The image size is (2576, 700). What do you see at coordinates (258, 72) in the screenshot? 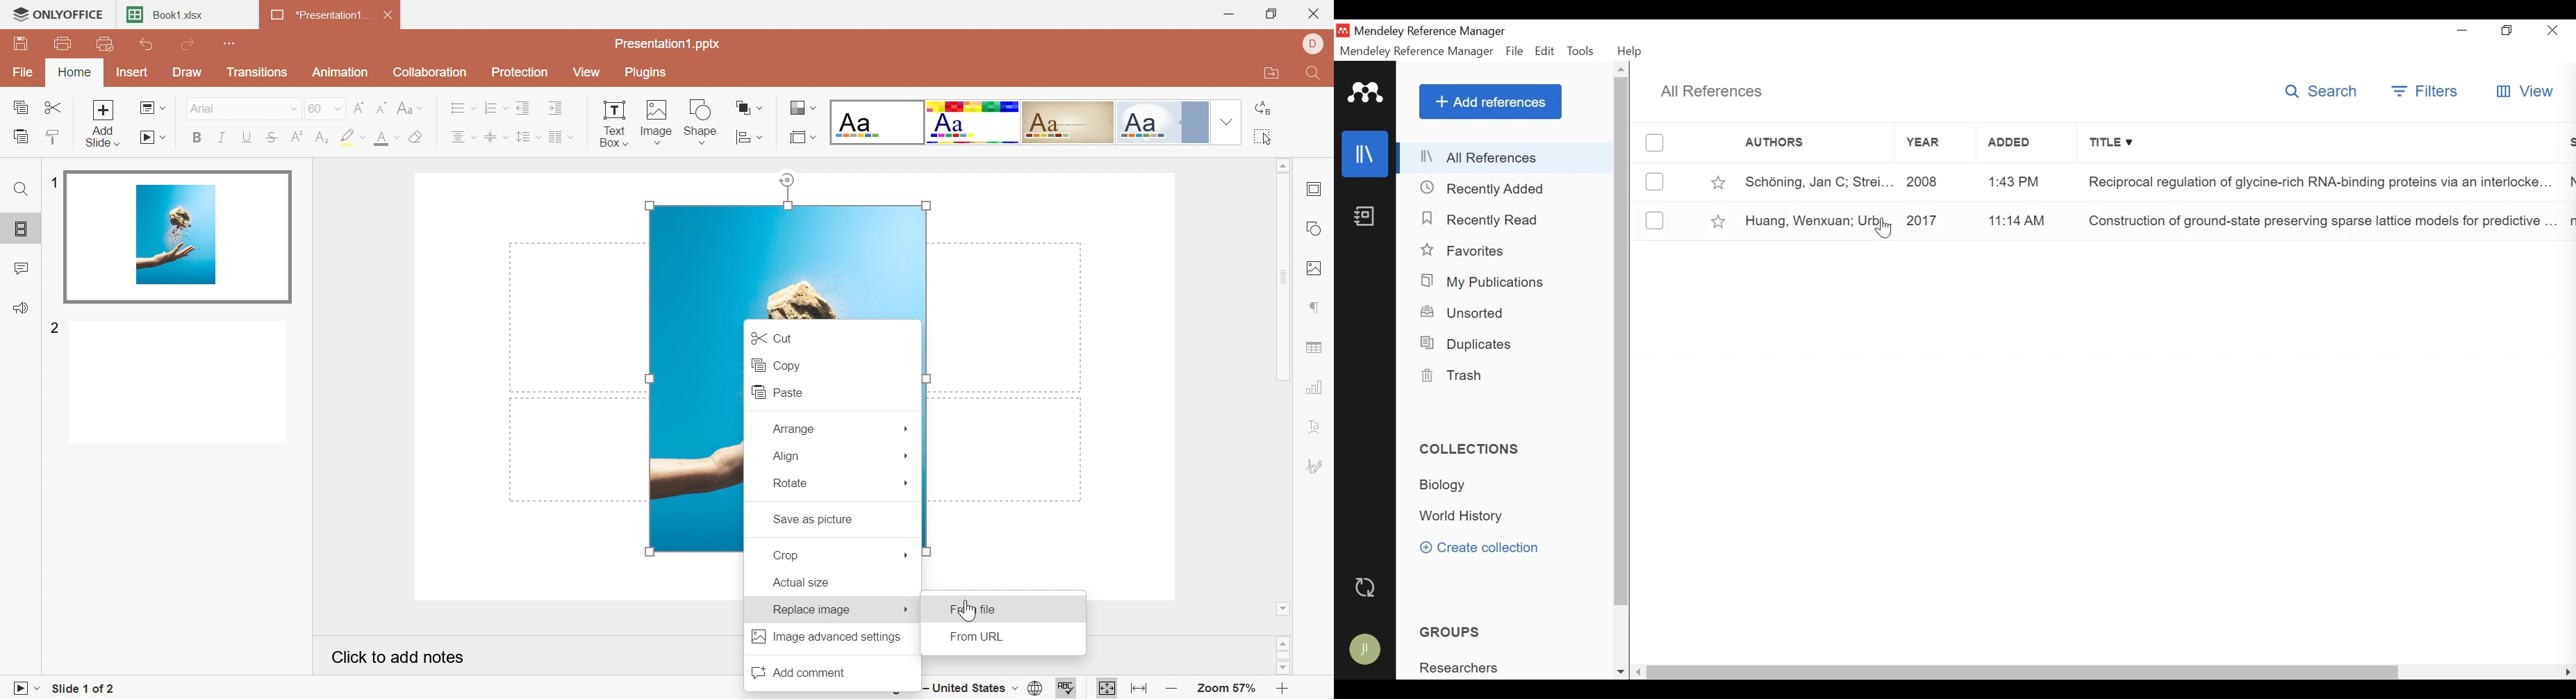
I see `Transitions` at bounding box center [258, 72].